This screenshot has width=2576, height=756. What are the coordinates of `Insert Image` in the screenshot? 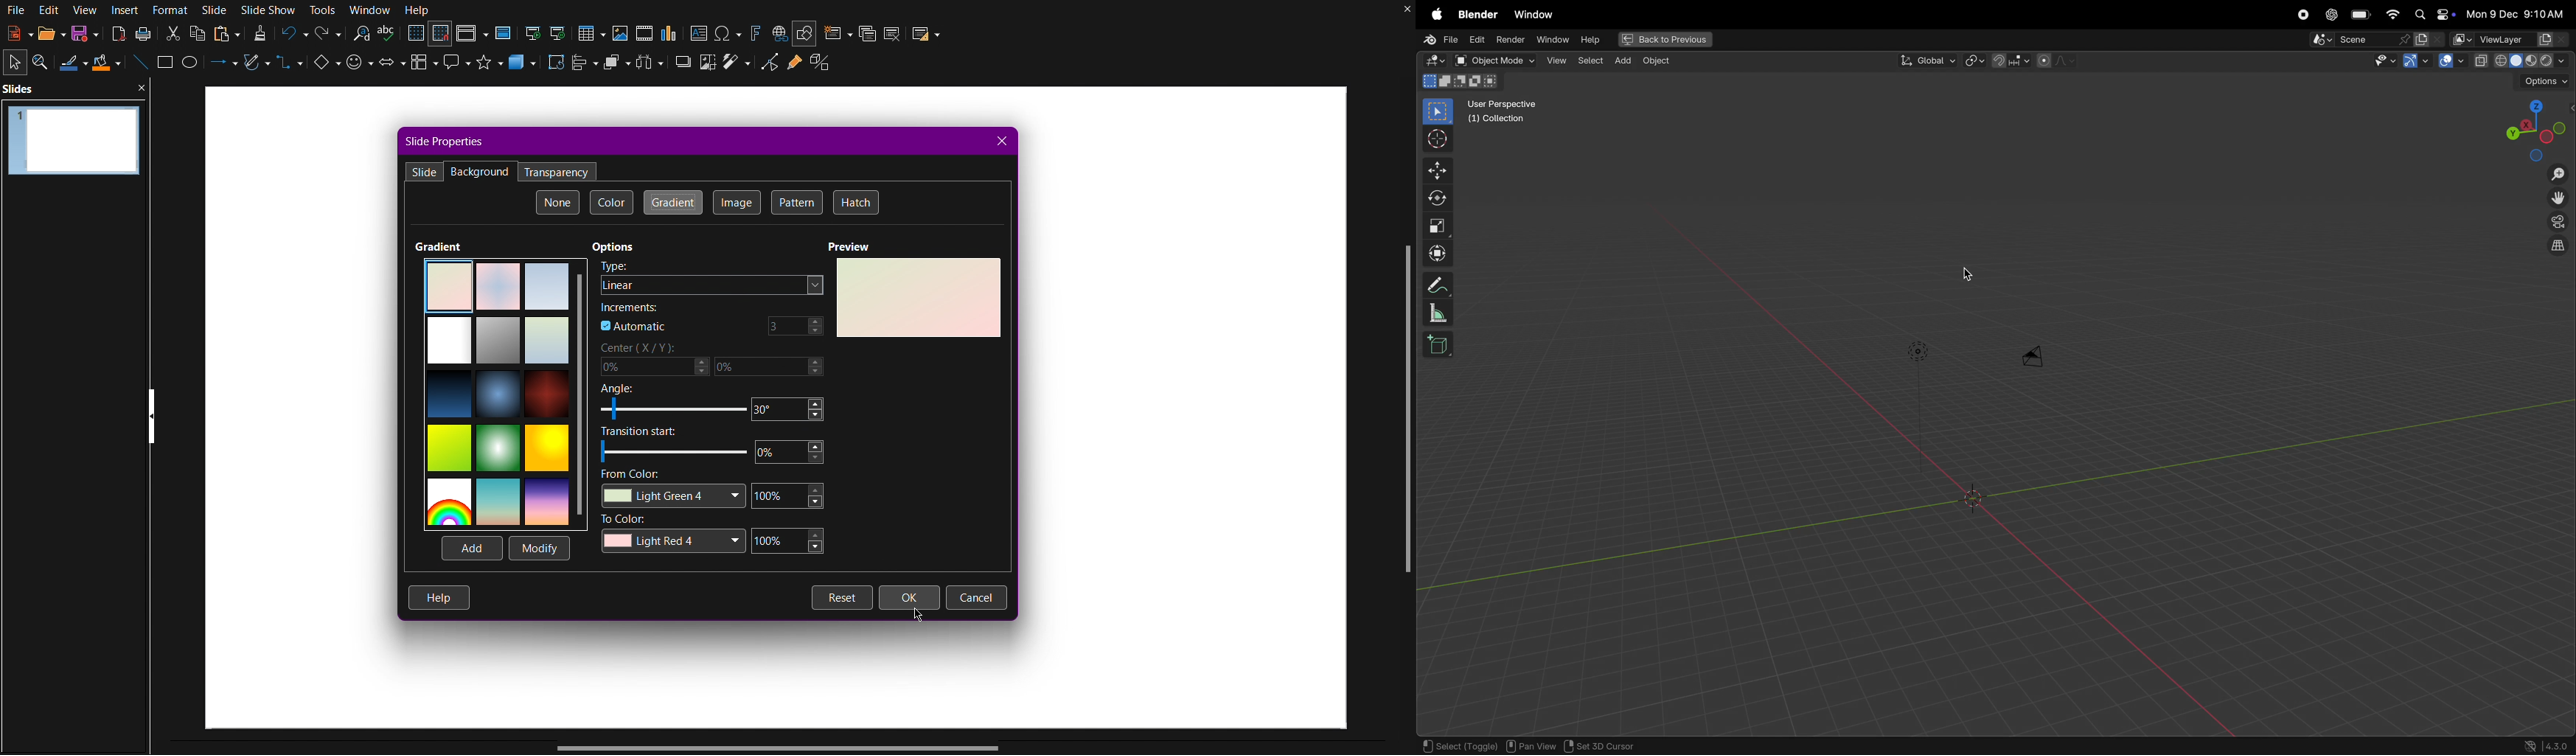 It's located at (622, 32).